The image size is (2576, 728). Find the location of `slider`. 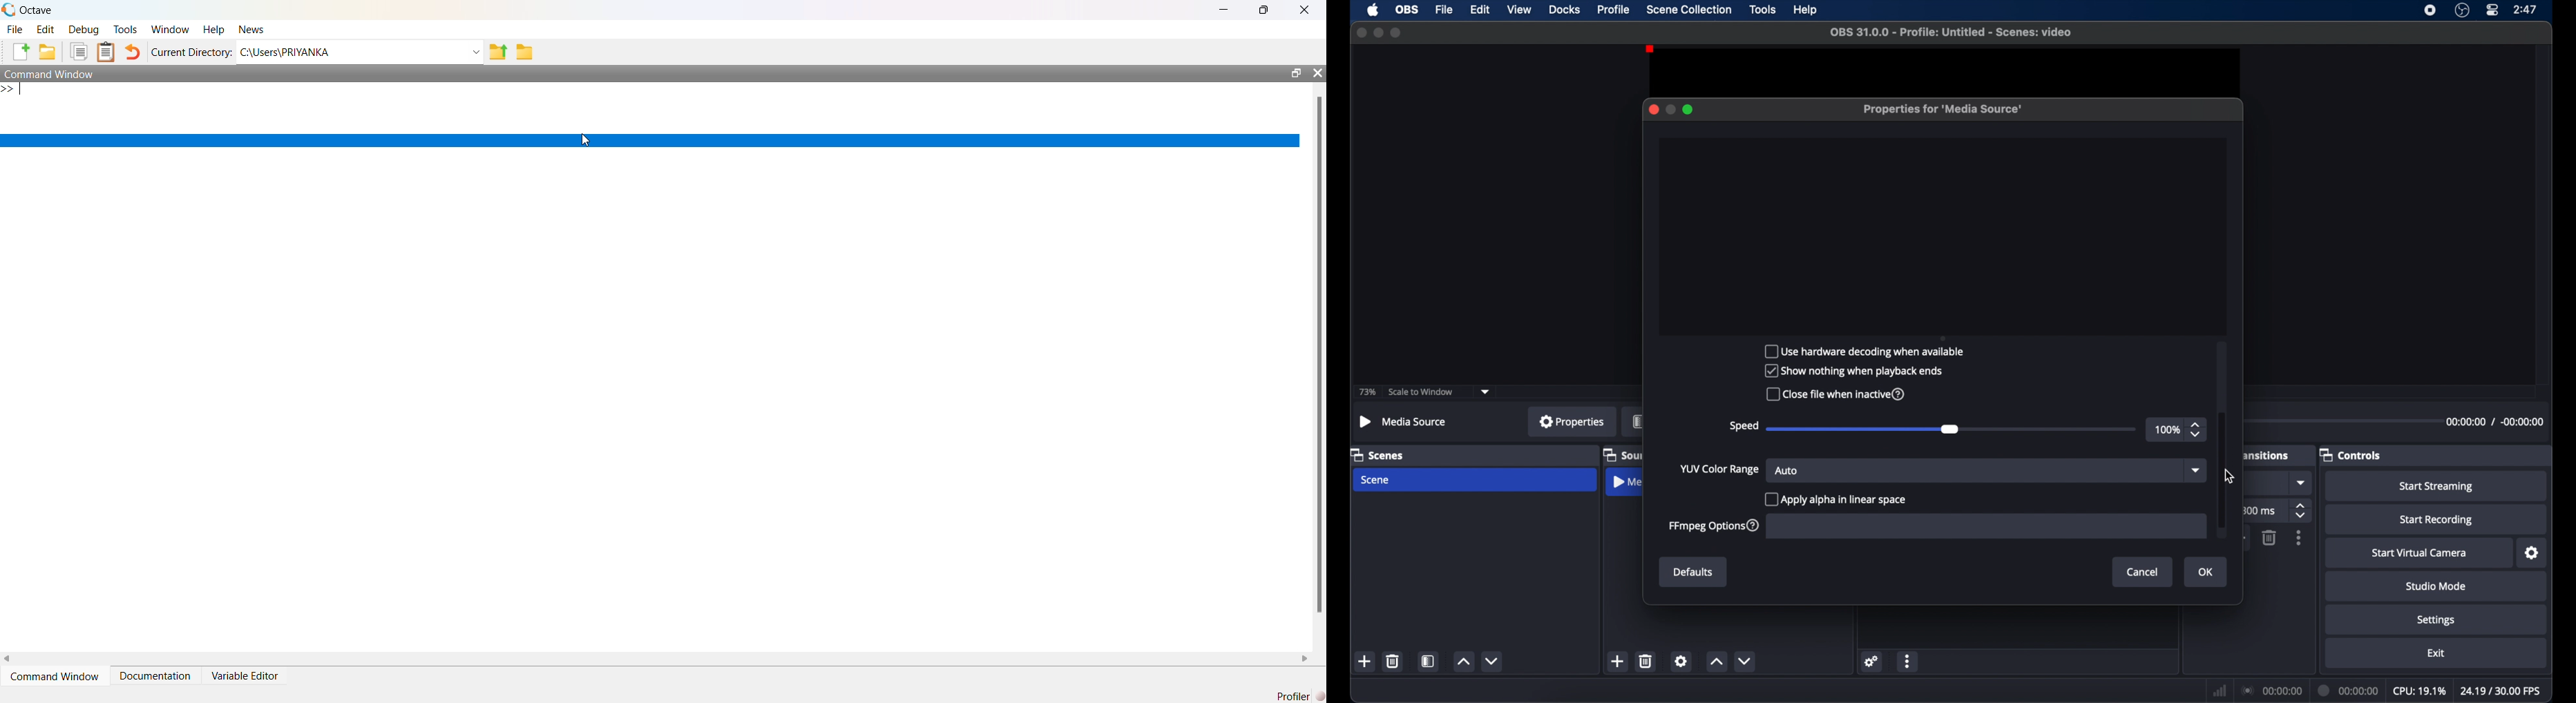

slider is located at coordinates (1863, 430).